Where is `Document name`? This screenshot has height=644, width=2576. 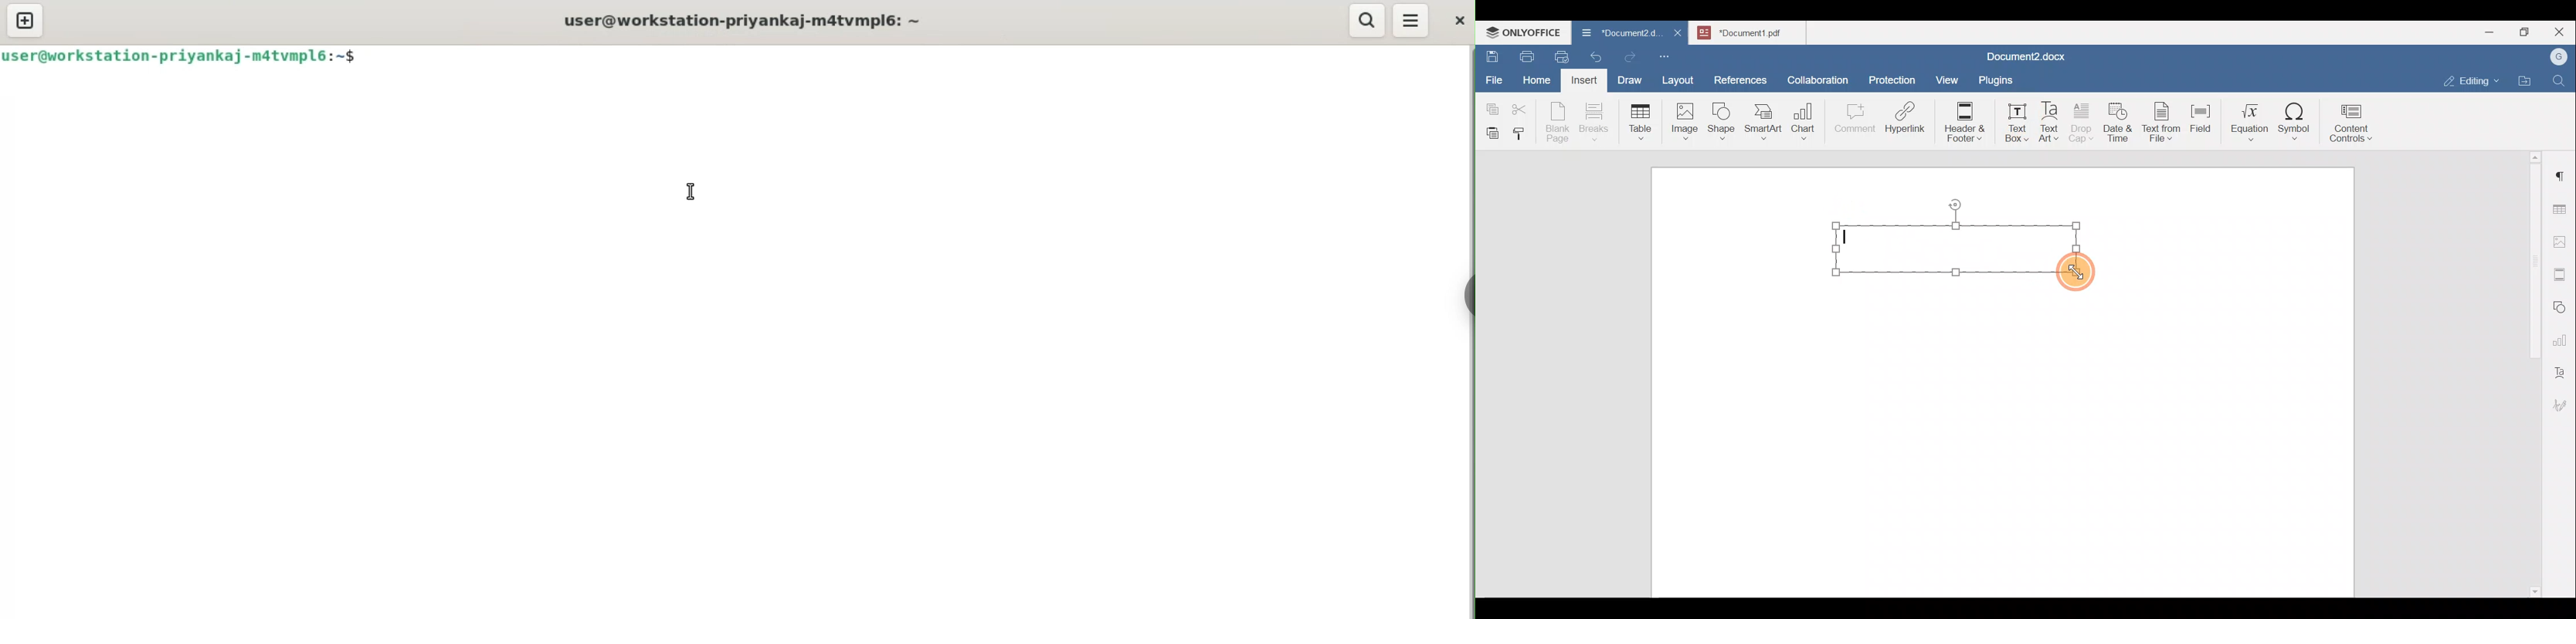 Document name is located at coordinates (1754, 31).